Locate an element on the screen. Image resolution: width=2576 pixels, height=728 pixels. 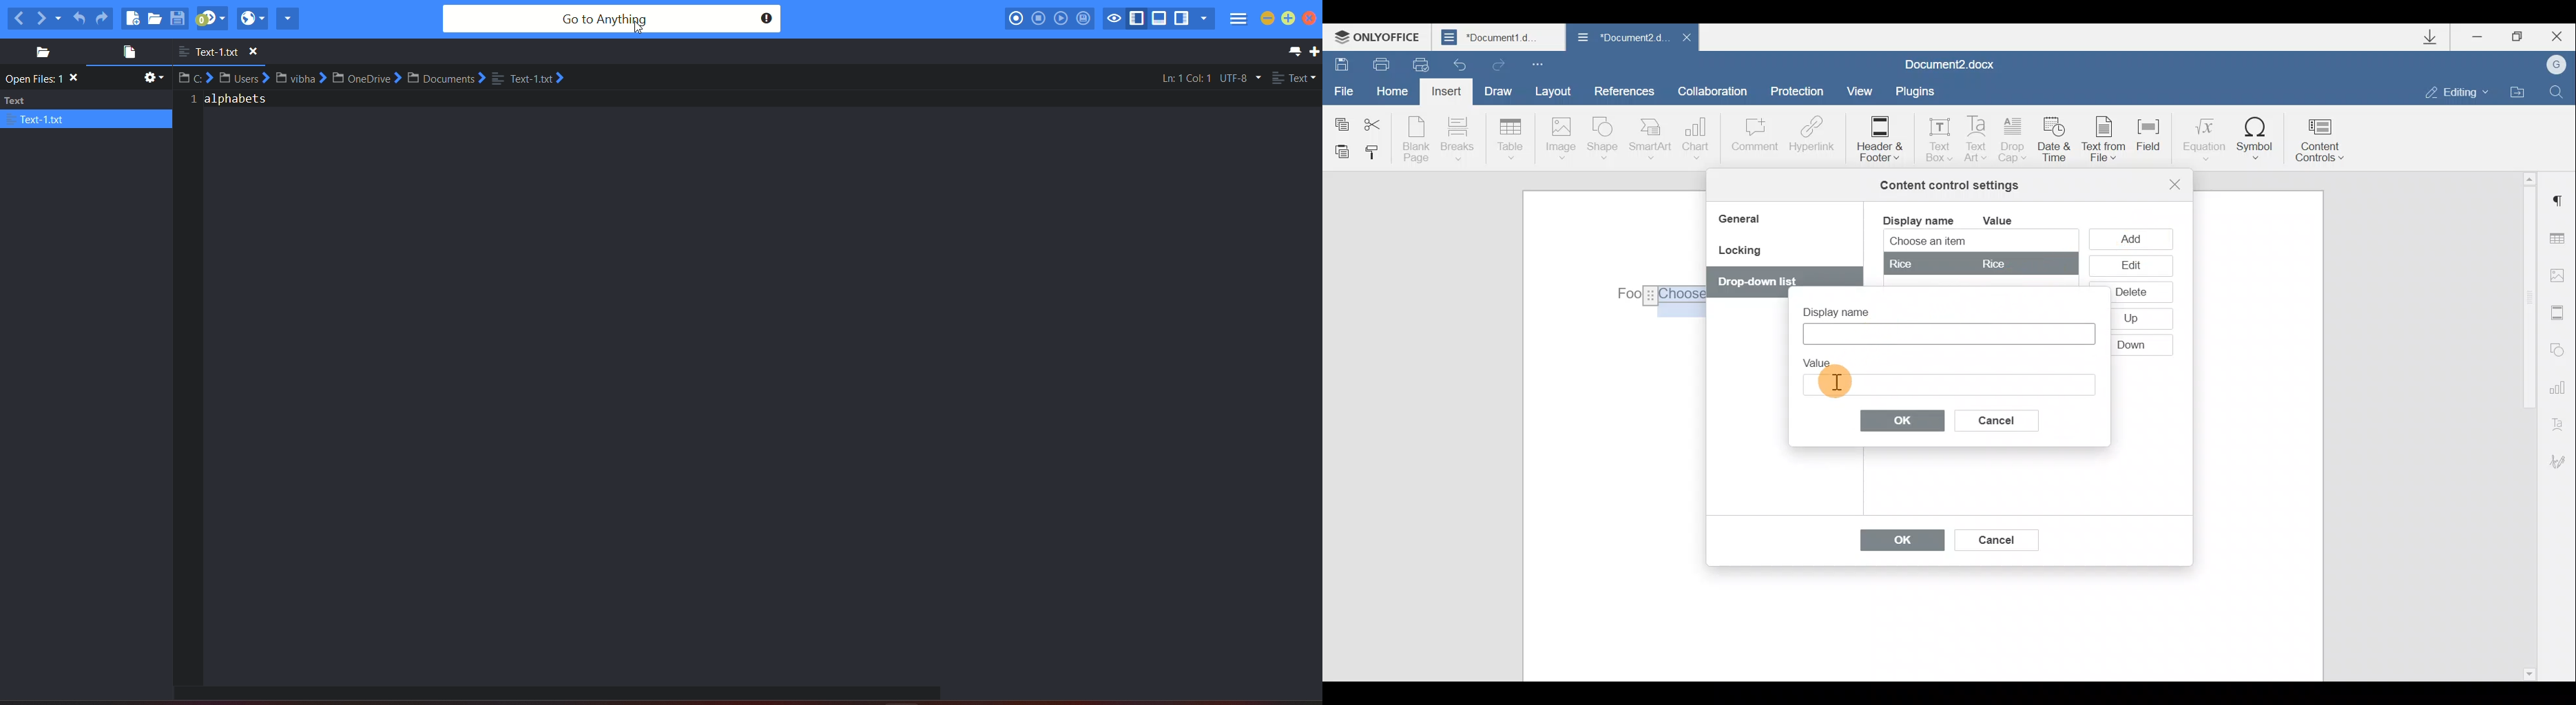
Copy is located at coordinates (1341, 121).